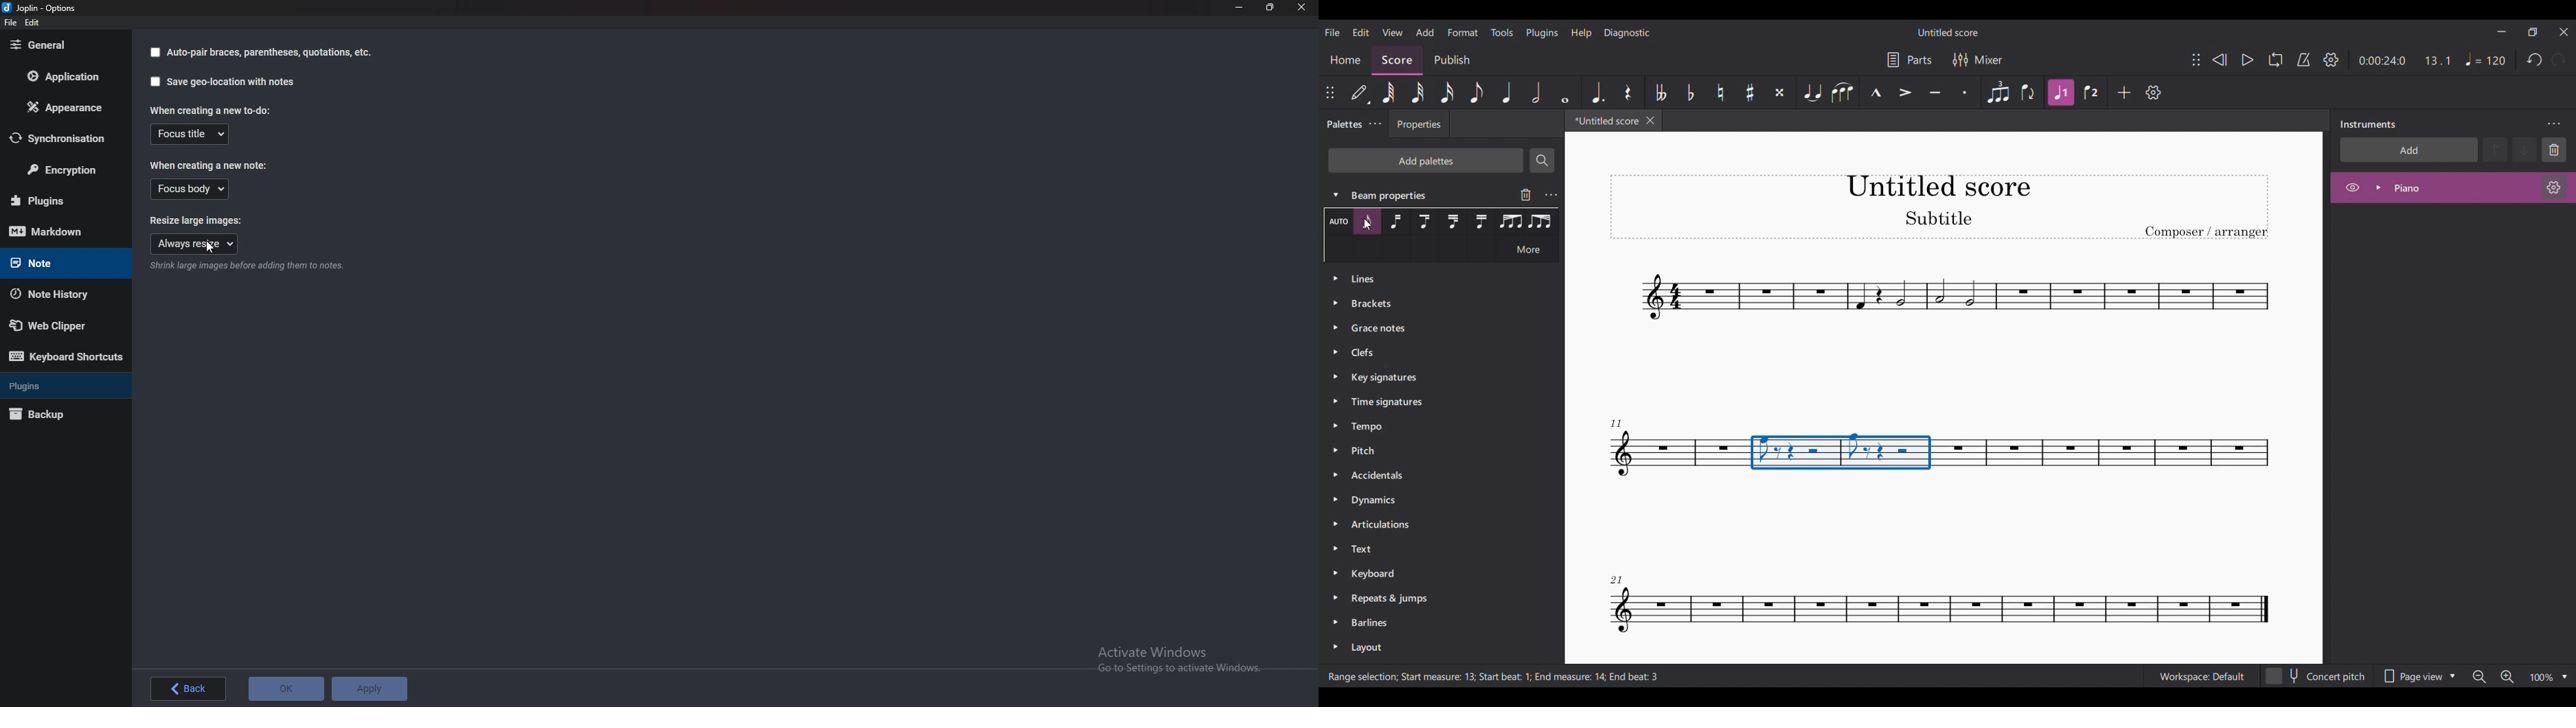 The height and width of the screenshot is (728, 2576). What do you see at coordinates (371, 688) in the screenshot?
I see `Apply` at bounding box center [371, 688].